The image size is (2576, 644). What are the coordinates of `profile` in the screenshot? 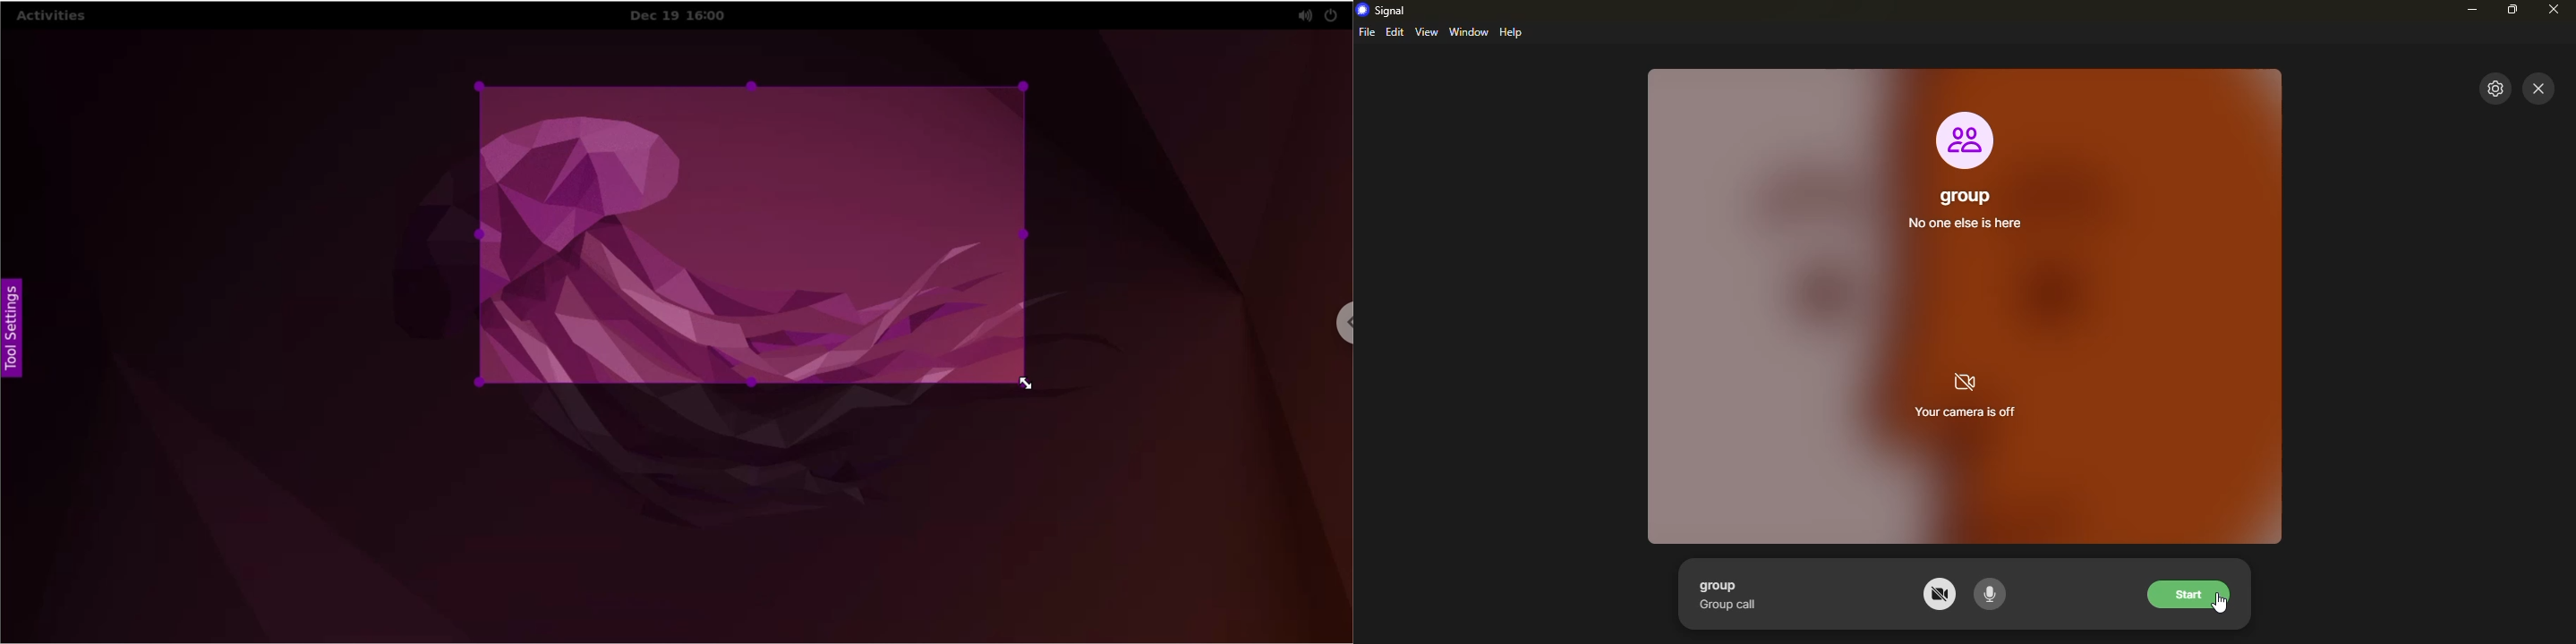 It's located at (1965, 137).